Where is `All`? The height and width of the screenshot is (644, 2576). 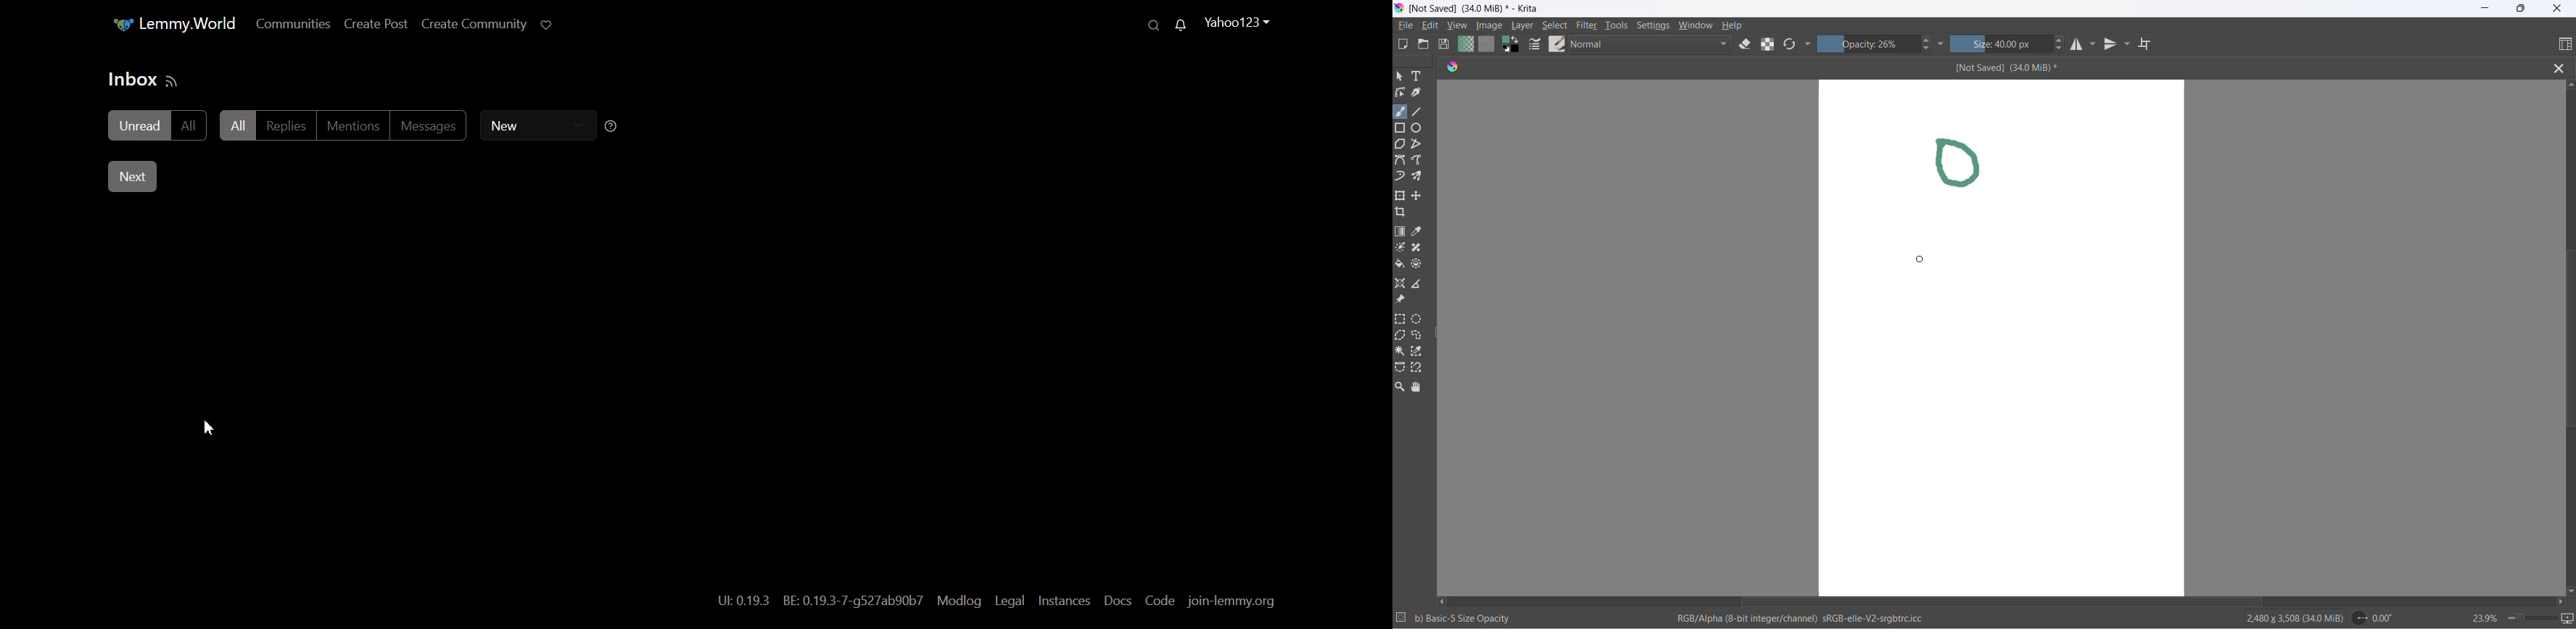
All is located at coordinates (237, 125).